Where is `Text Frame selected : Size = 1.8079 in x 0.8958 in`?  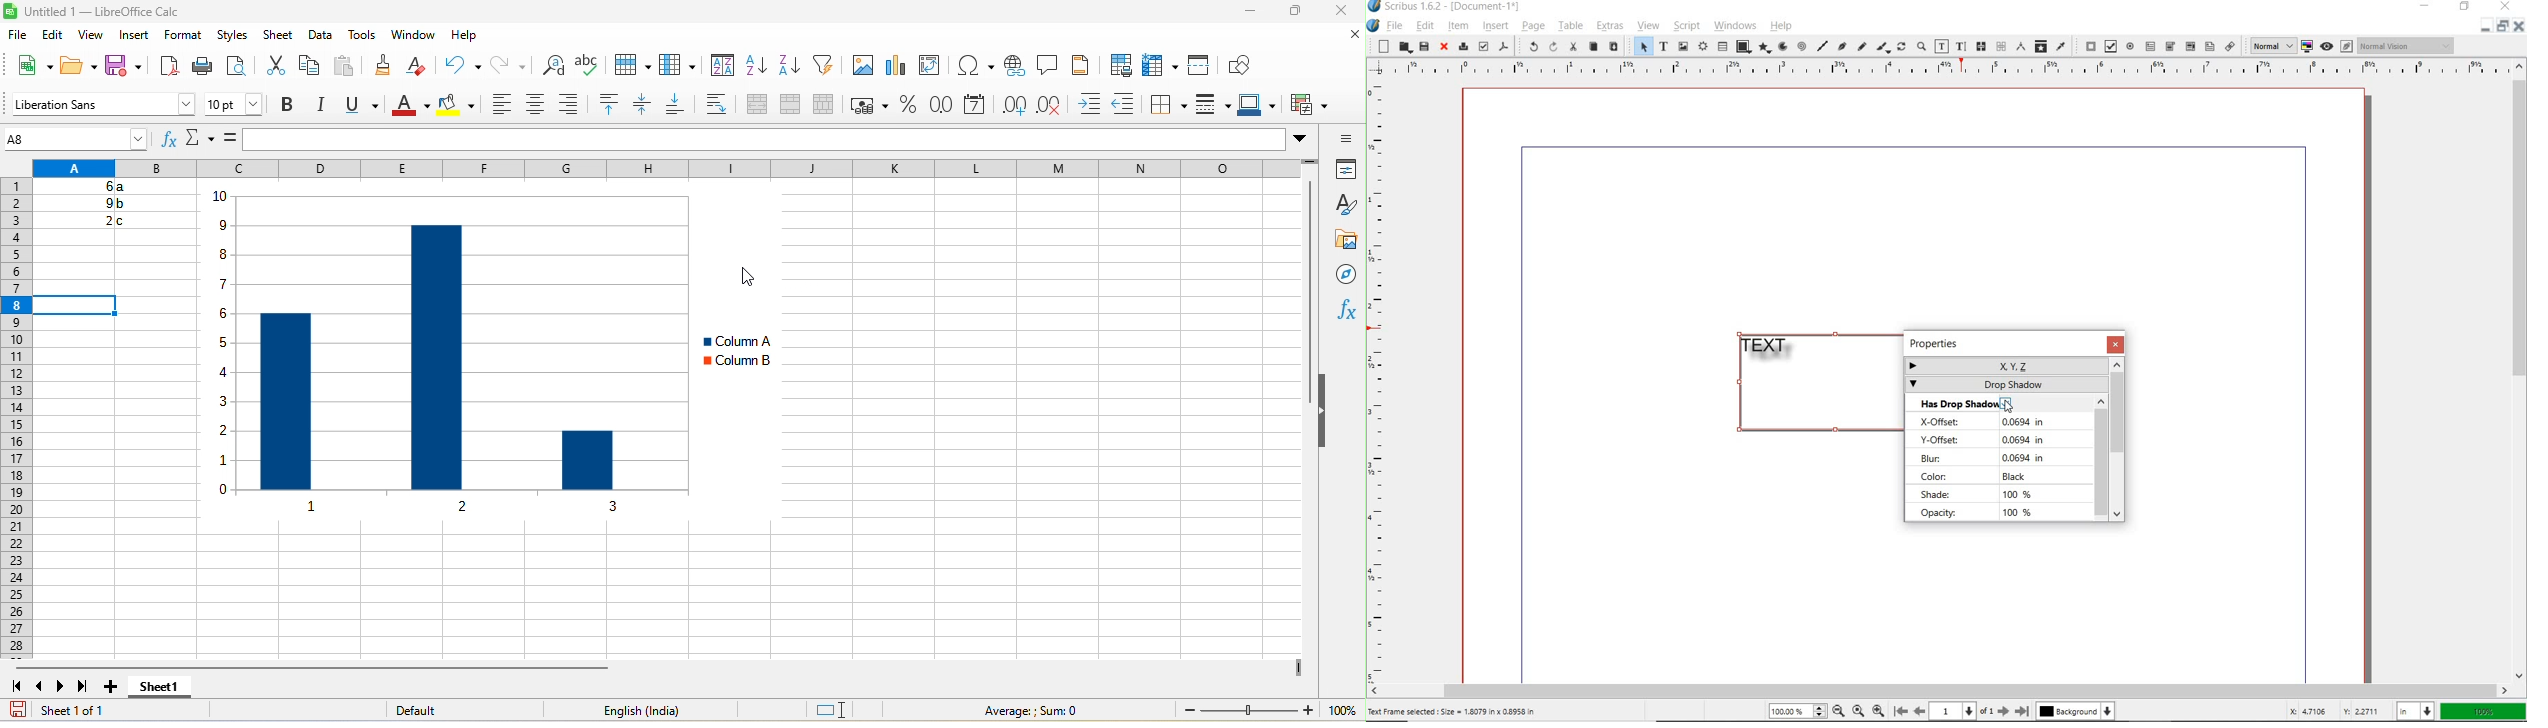
Text Frame selected : Size = 1.8079 in x 0.8958 in is located at coordinates (1453, 712).